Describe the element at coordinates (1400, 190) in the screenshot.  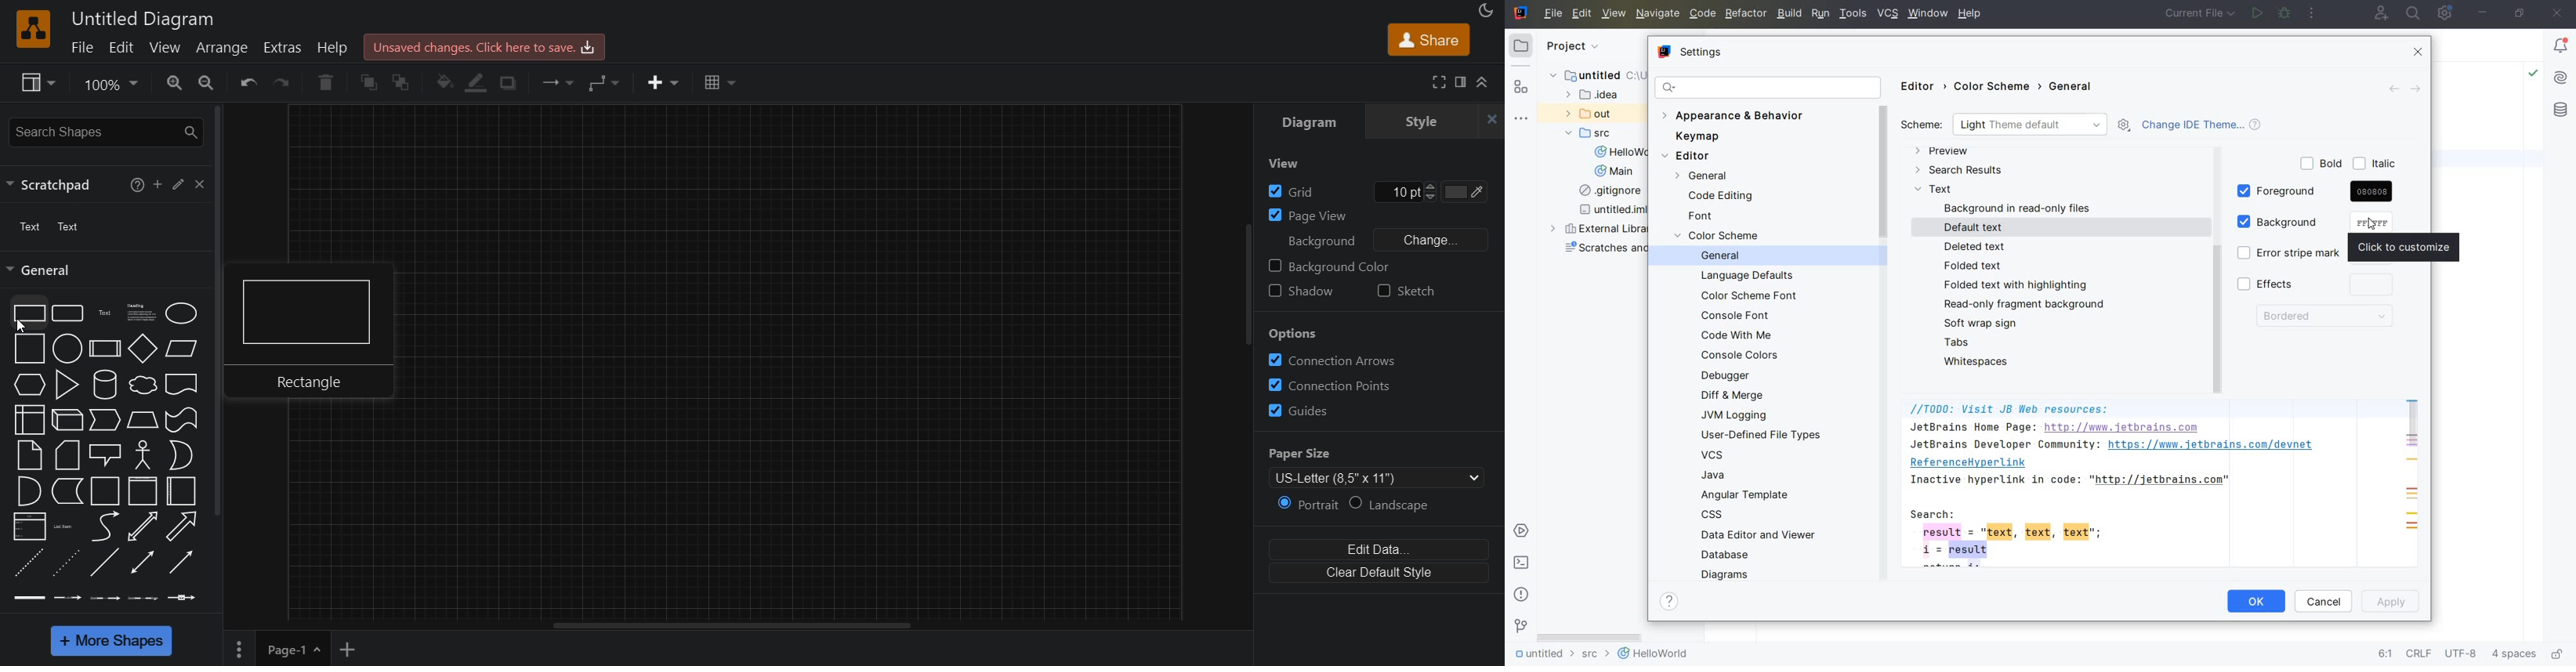
I see `current grid` at that location.